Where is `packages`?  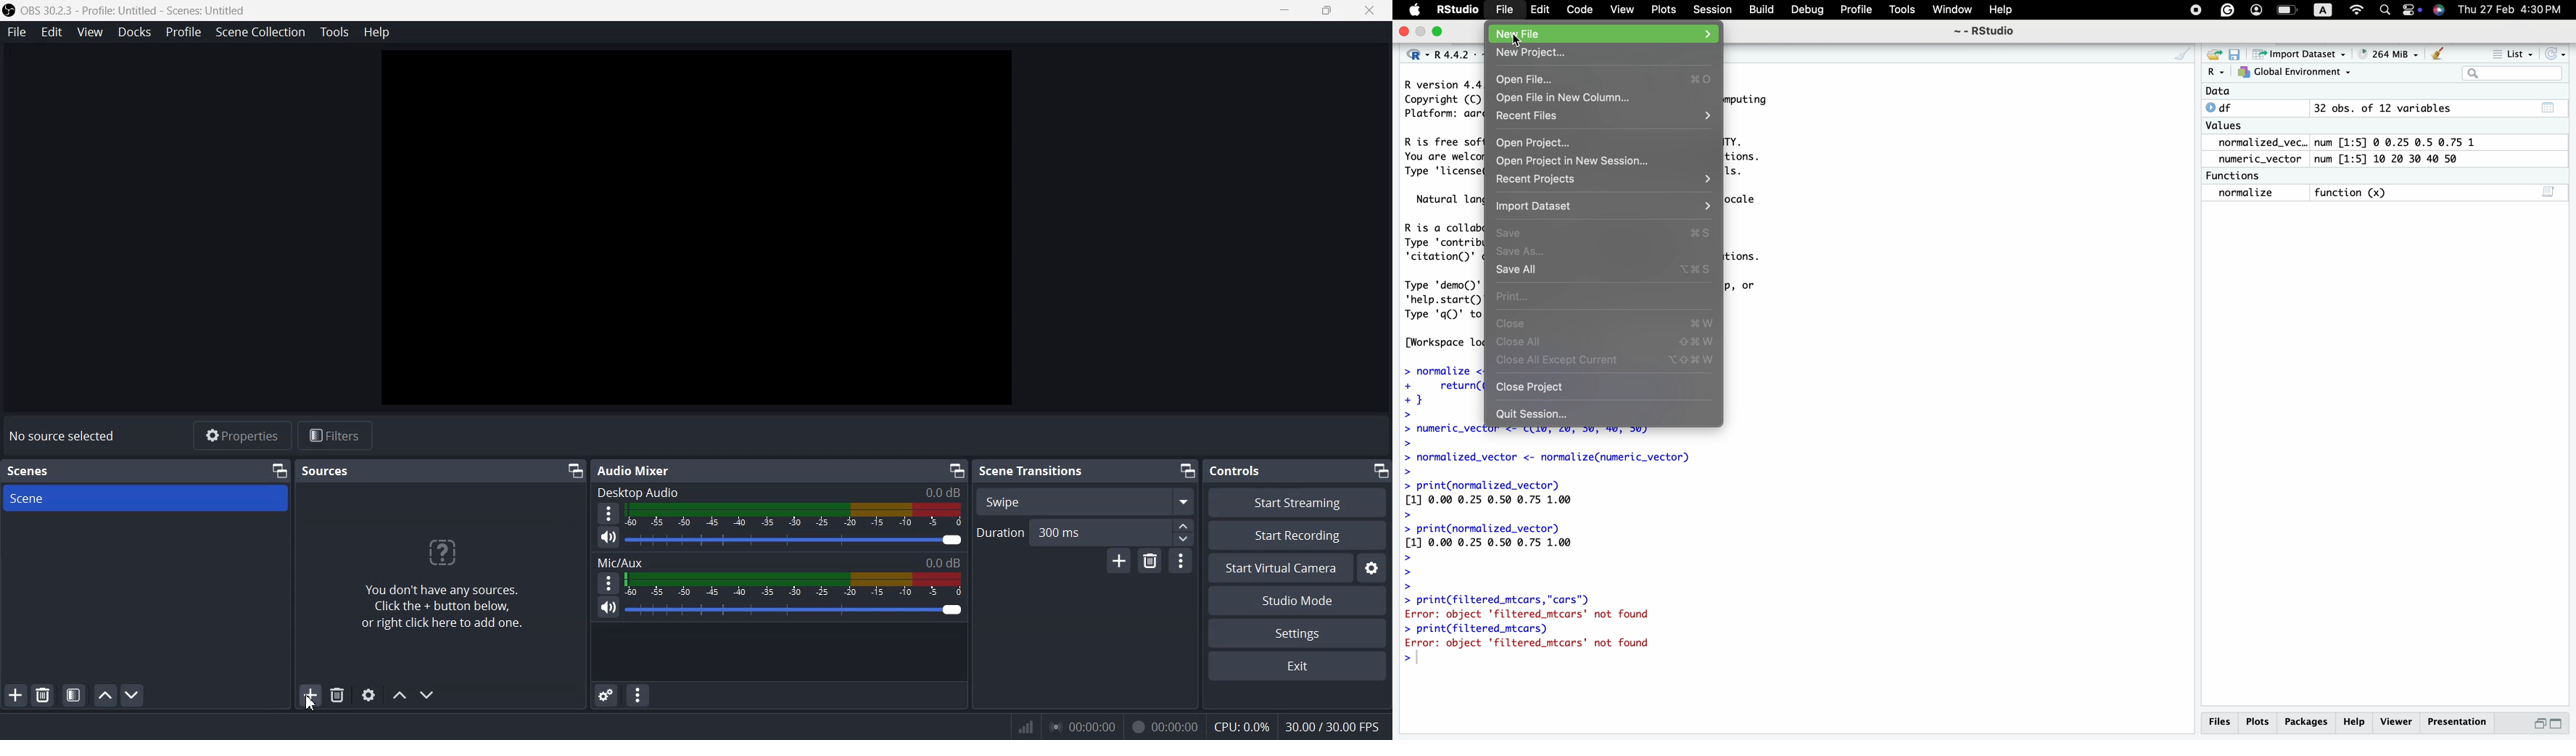
packages is located at coordinates (2306, 723).